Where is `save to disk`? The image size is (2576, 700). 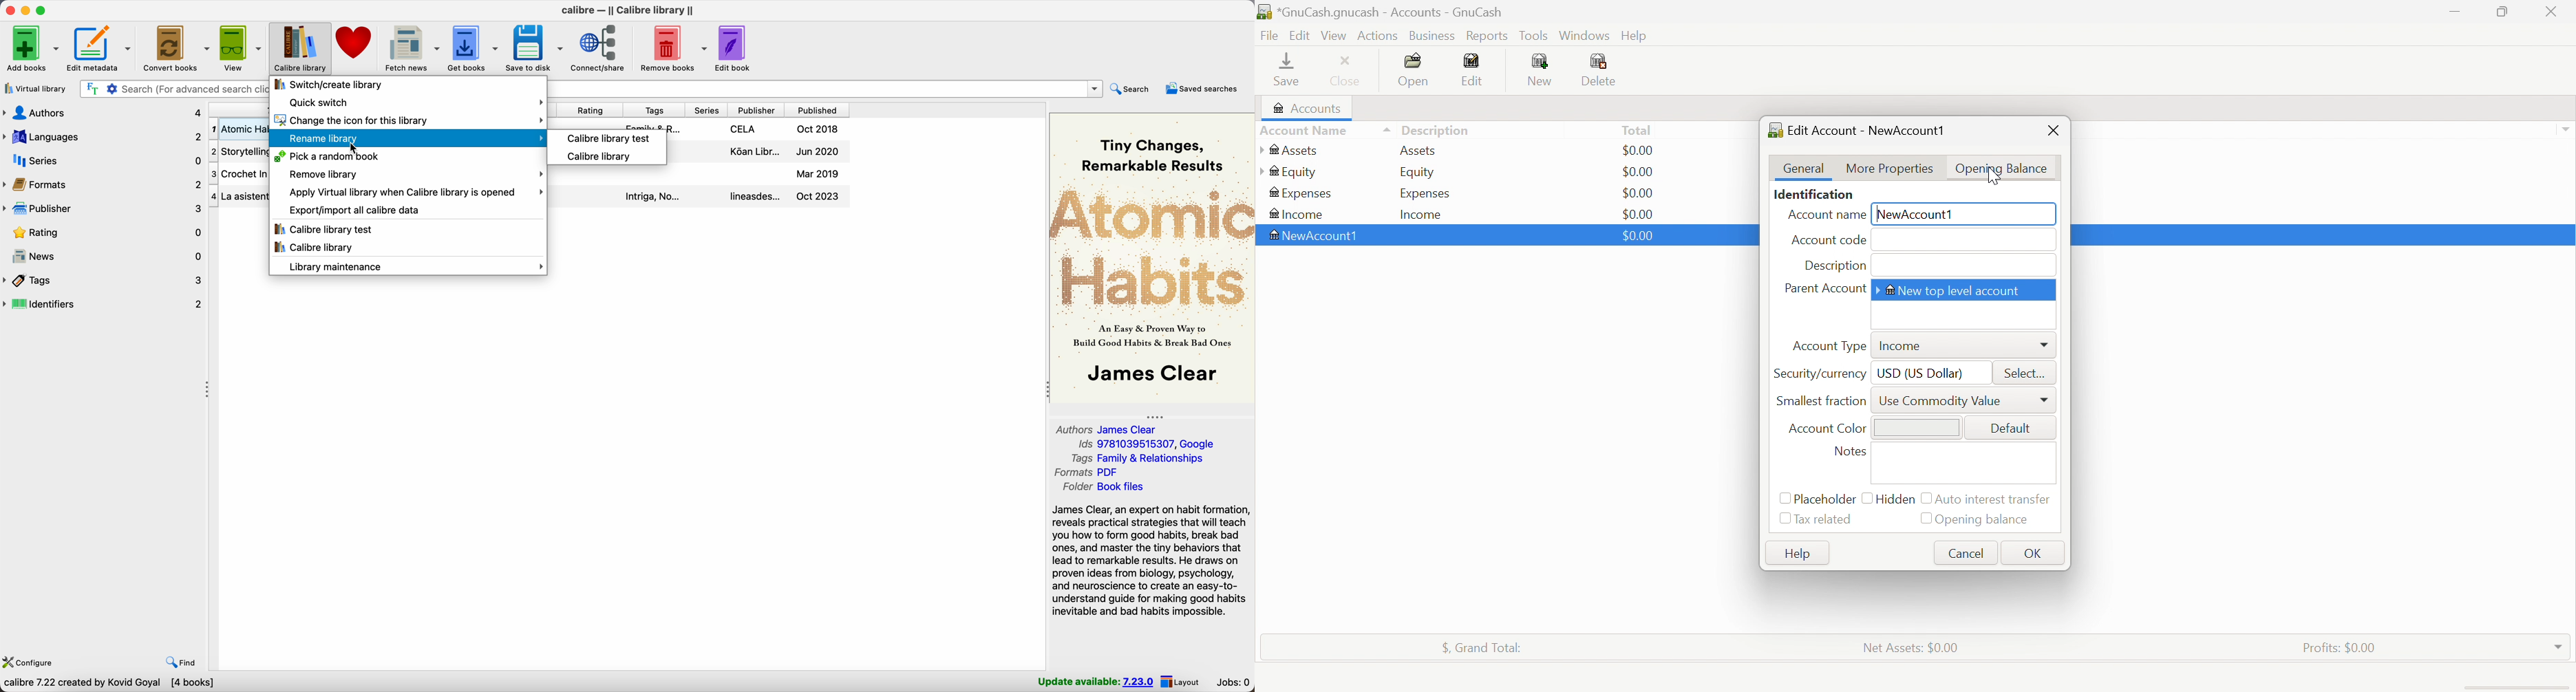
save to disk is located at coordinates (535, 48).